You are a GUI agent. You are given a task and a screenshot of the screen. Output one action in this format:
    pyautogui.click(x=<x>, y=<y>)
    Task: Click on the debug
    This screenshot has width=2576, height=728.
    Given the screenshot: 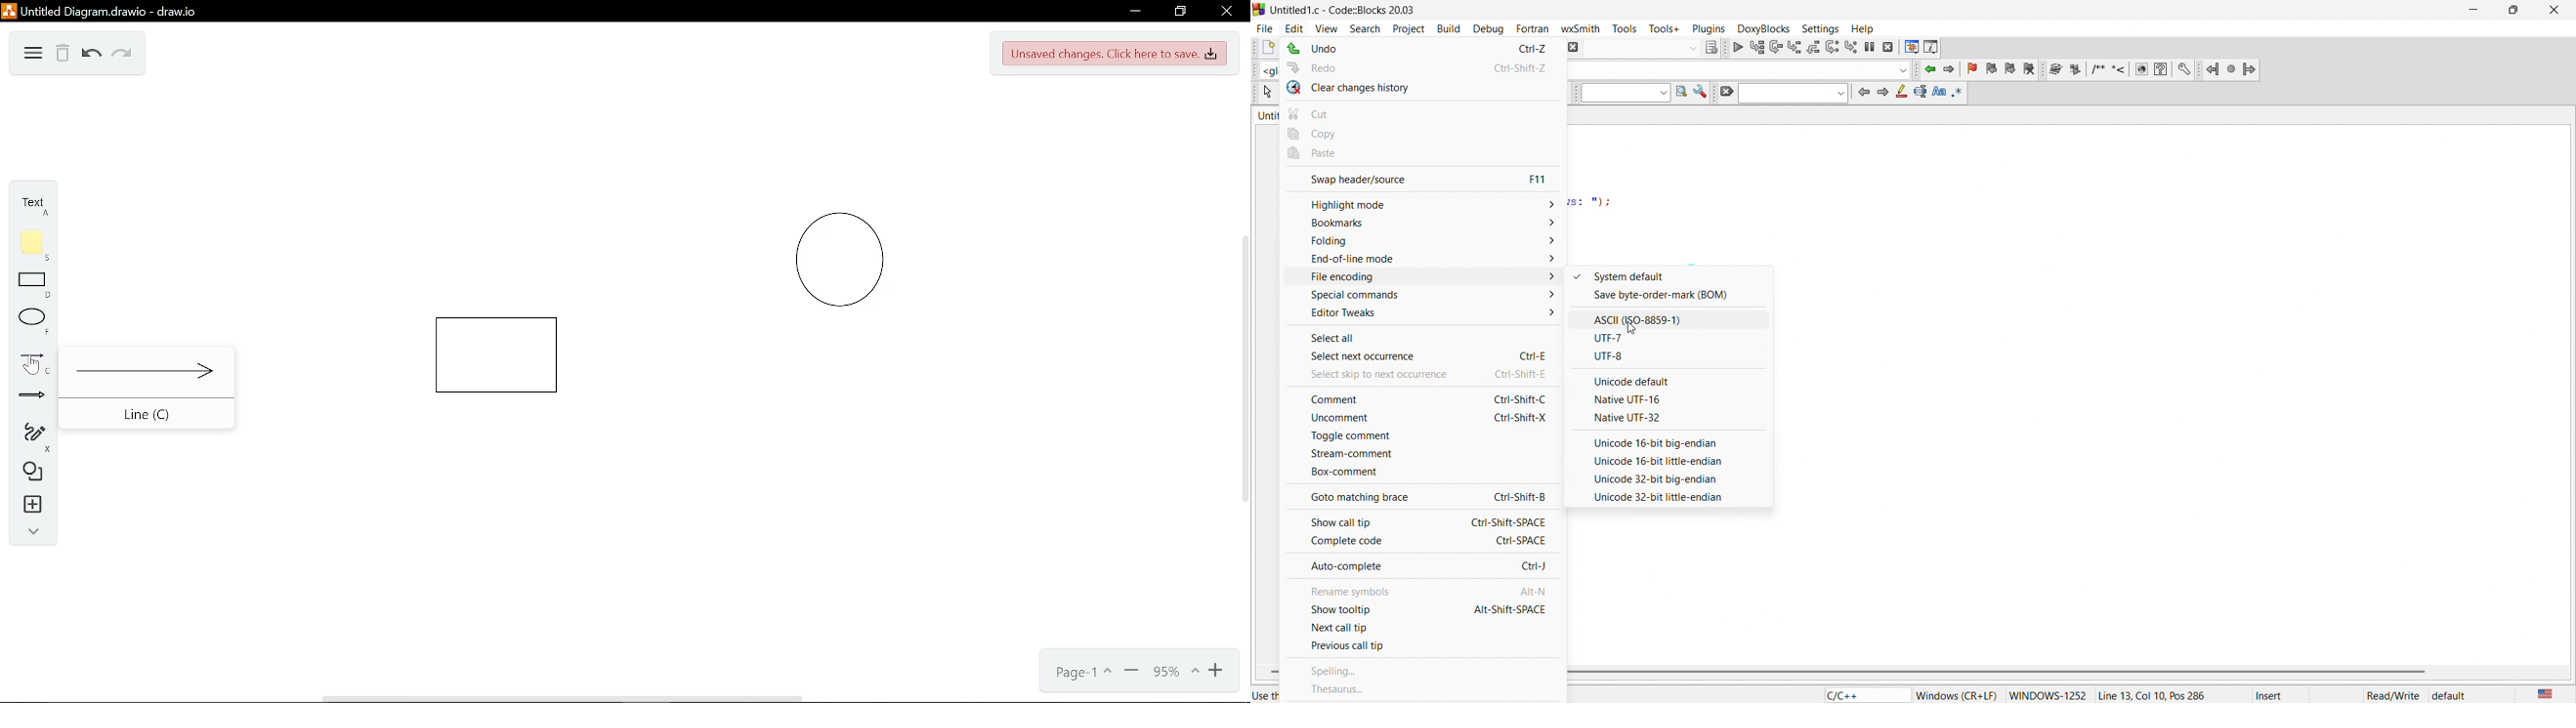 What is the action you would take?
    pyautogui.click(x=1493, y=32)
    